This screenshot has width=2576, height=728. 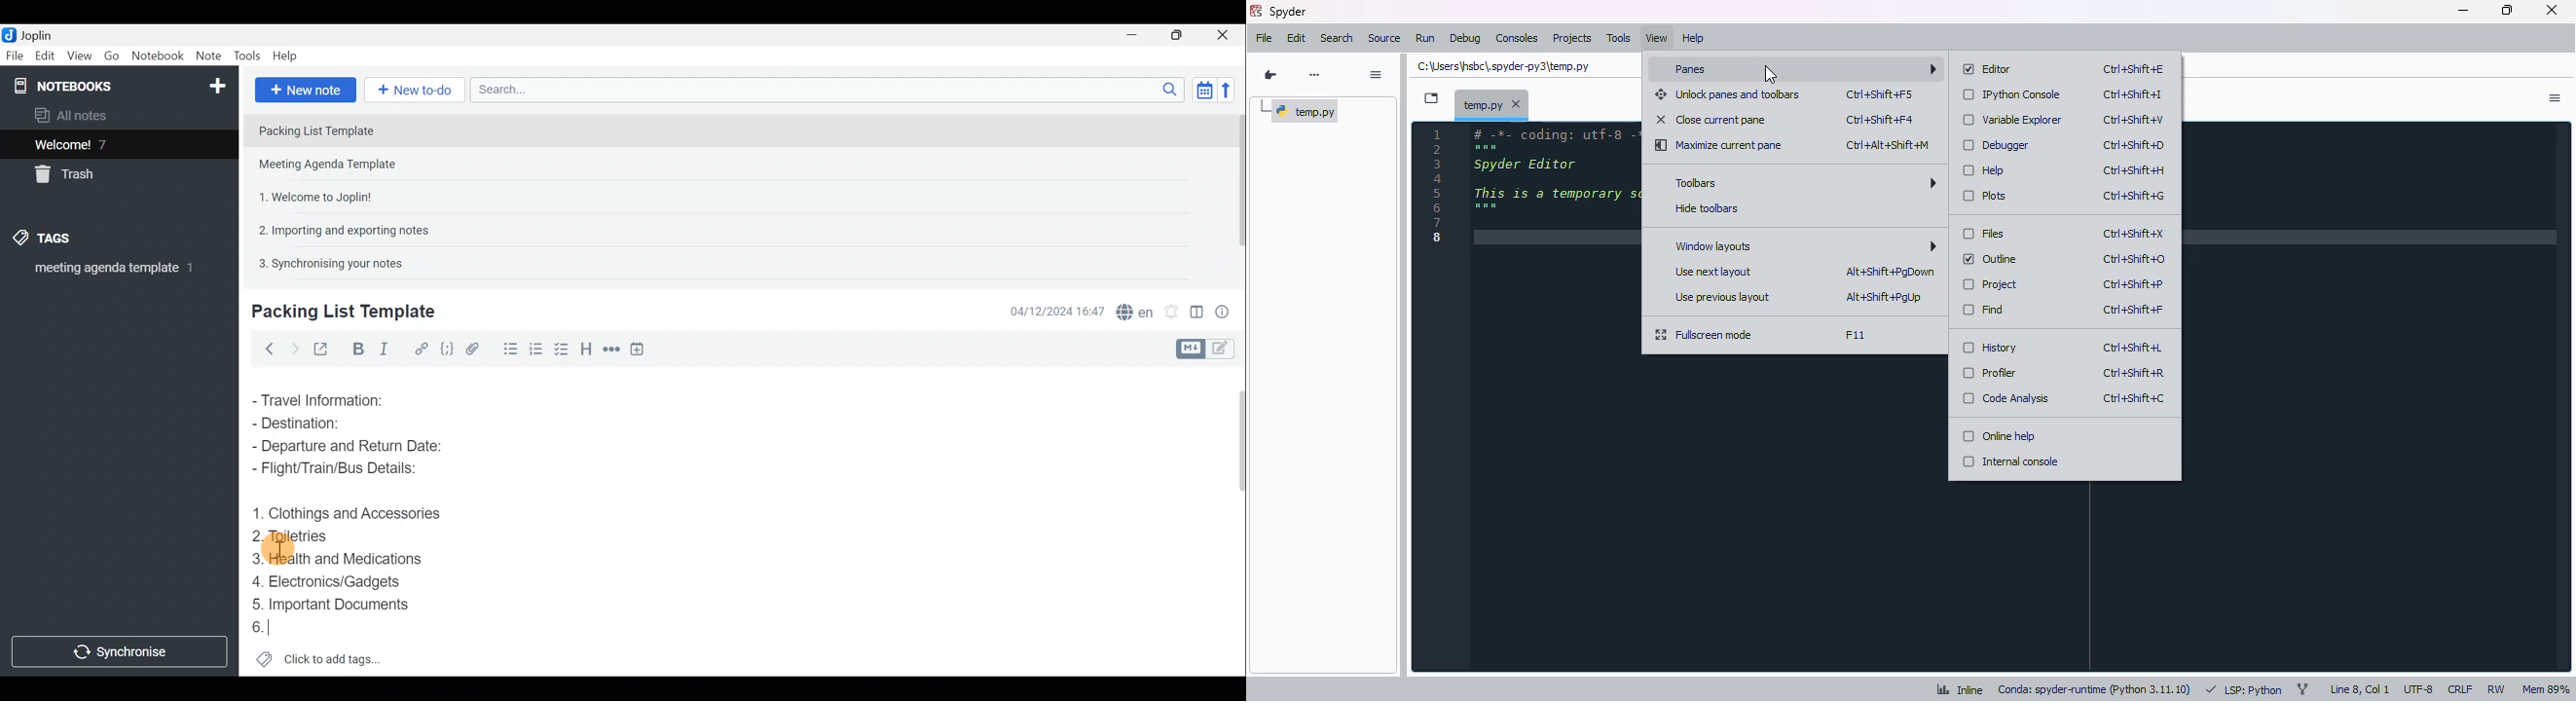 I want to click on shortcut for plots, so click(x=2135, y=196).